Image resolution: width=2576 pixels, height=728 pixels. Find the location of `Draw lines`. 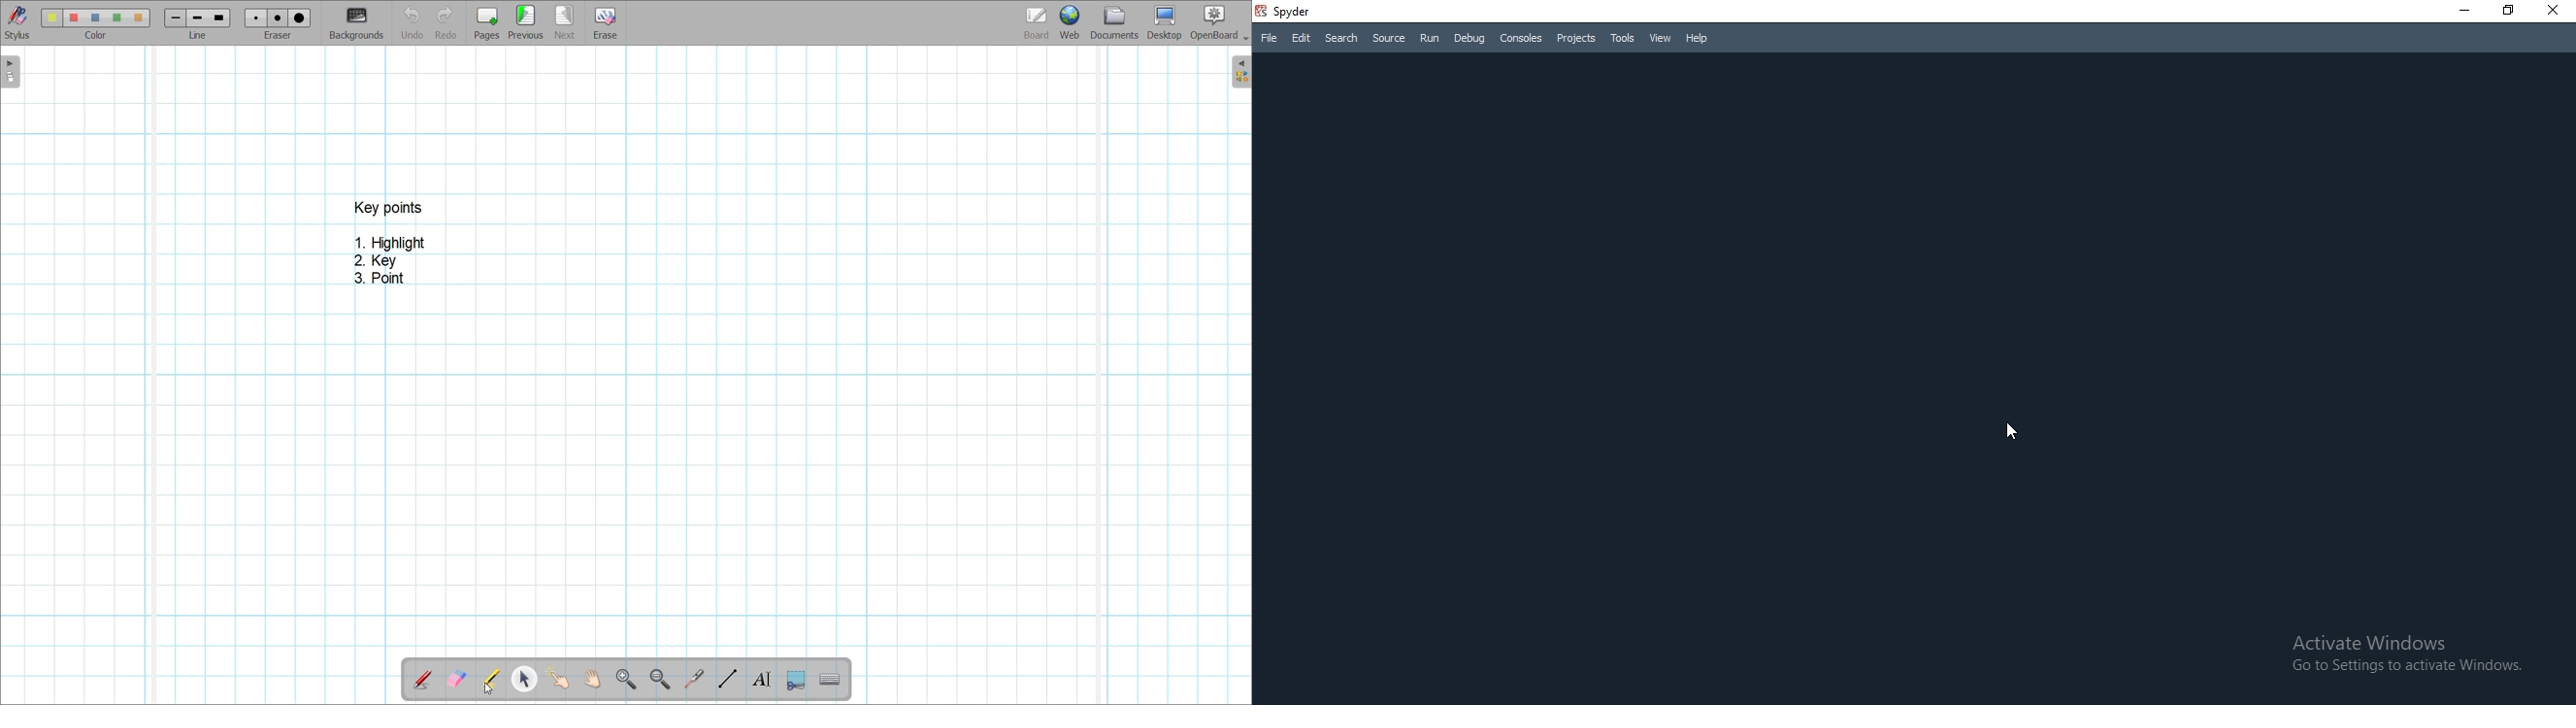

Draw lines is located at coordinates (727, 679).